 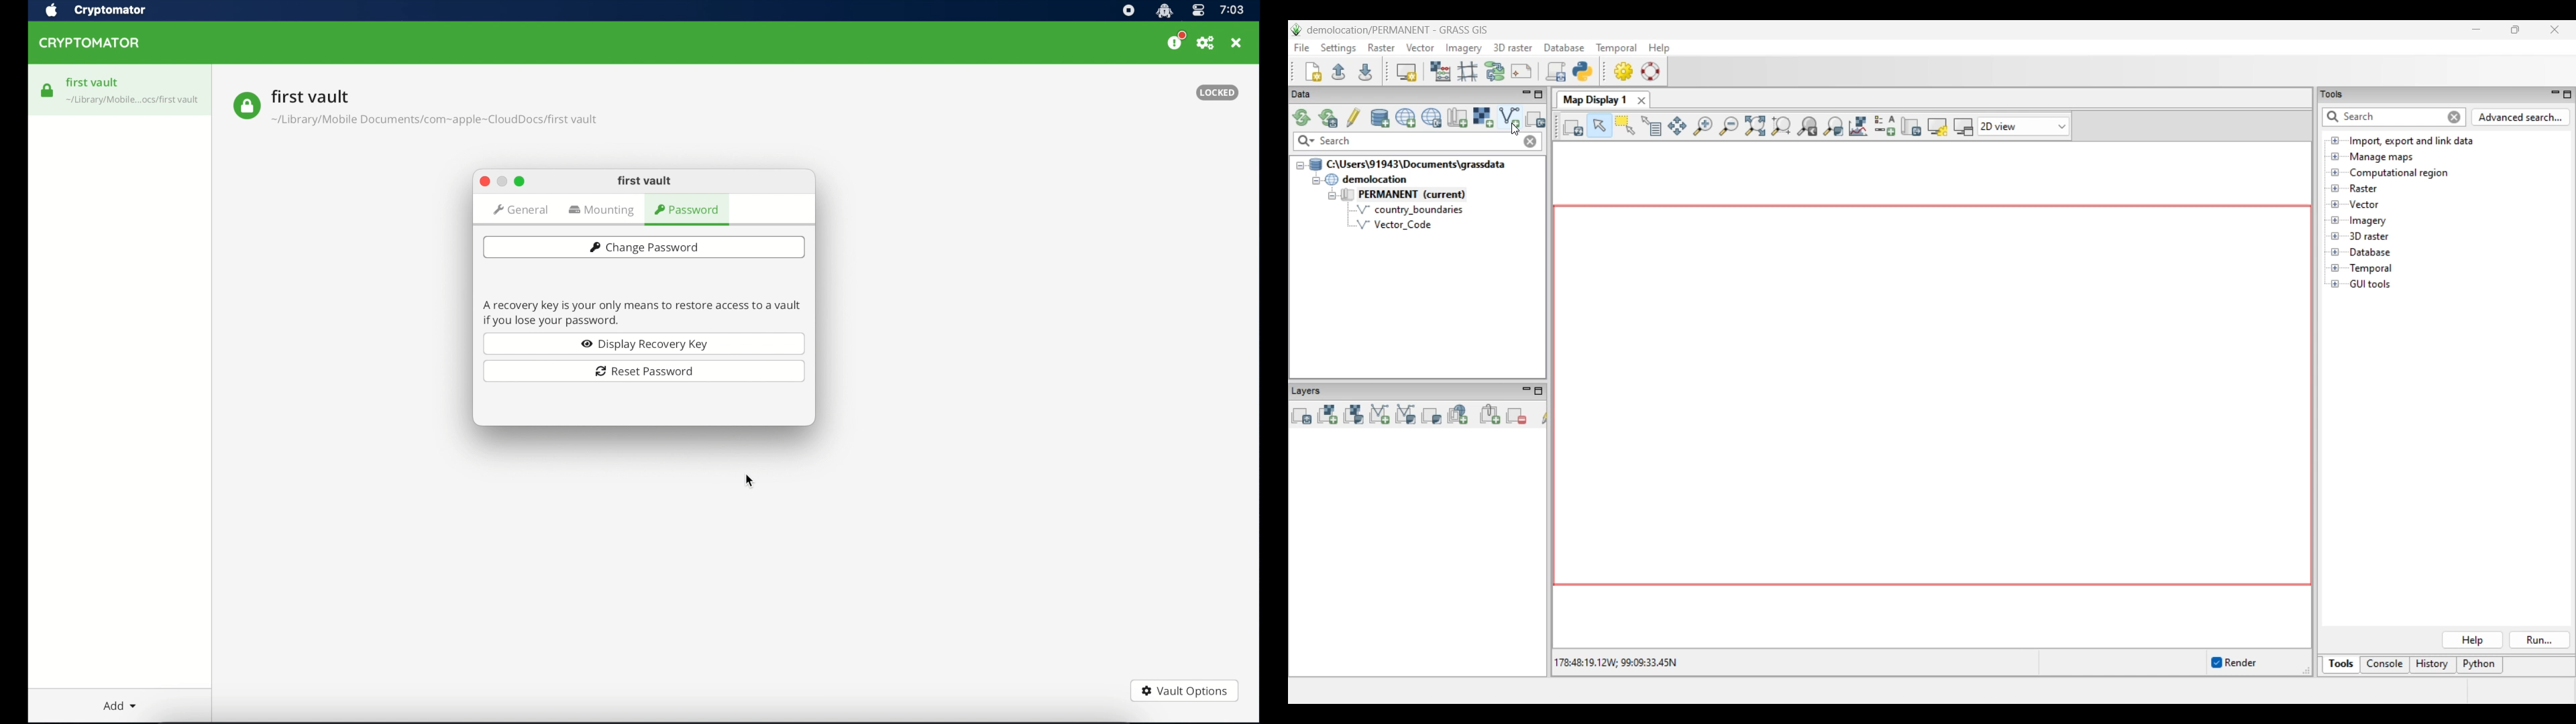 What do you see at coordinates (2335, 172) in the screenshot?
I see `Click to open Computational region` at bounding box center [2335, 172].